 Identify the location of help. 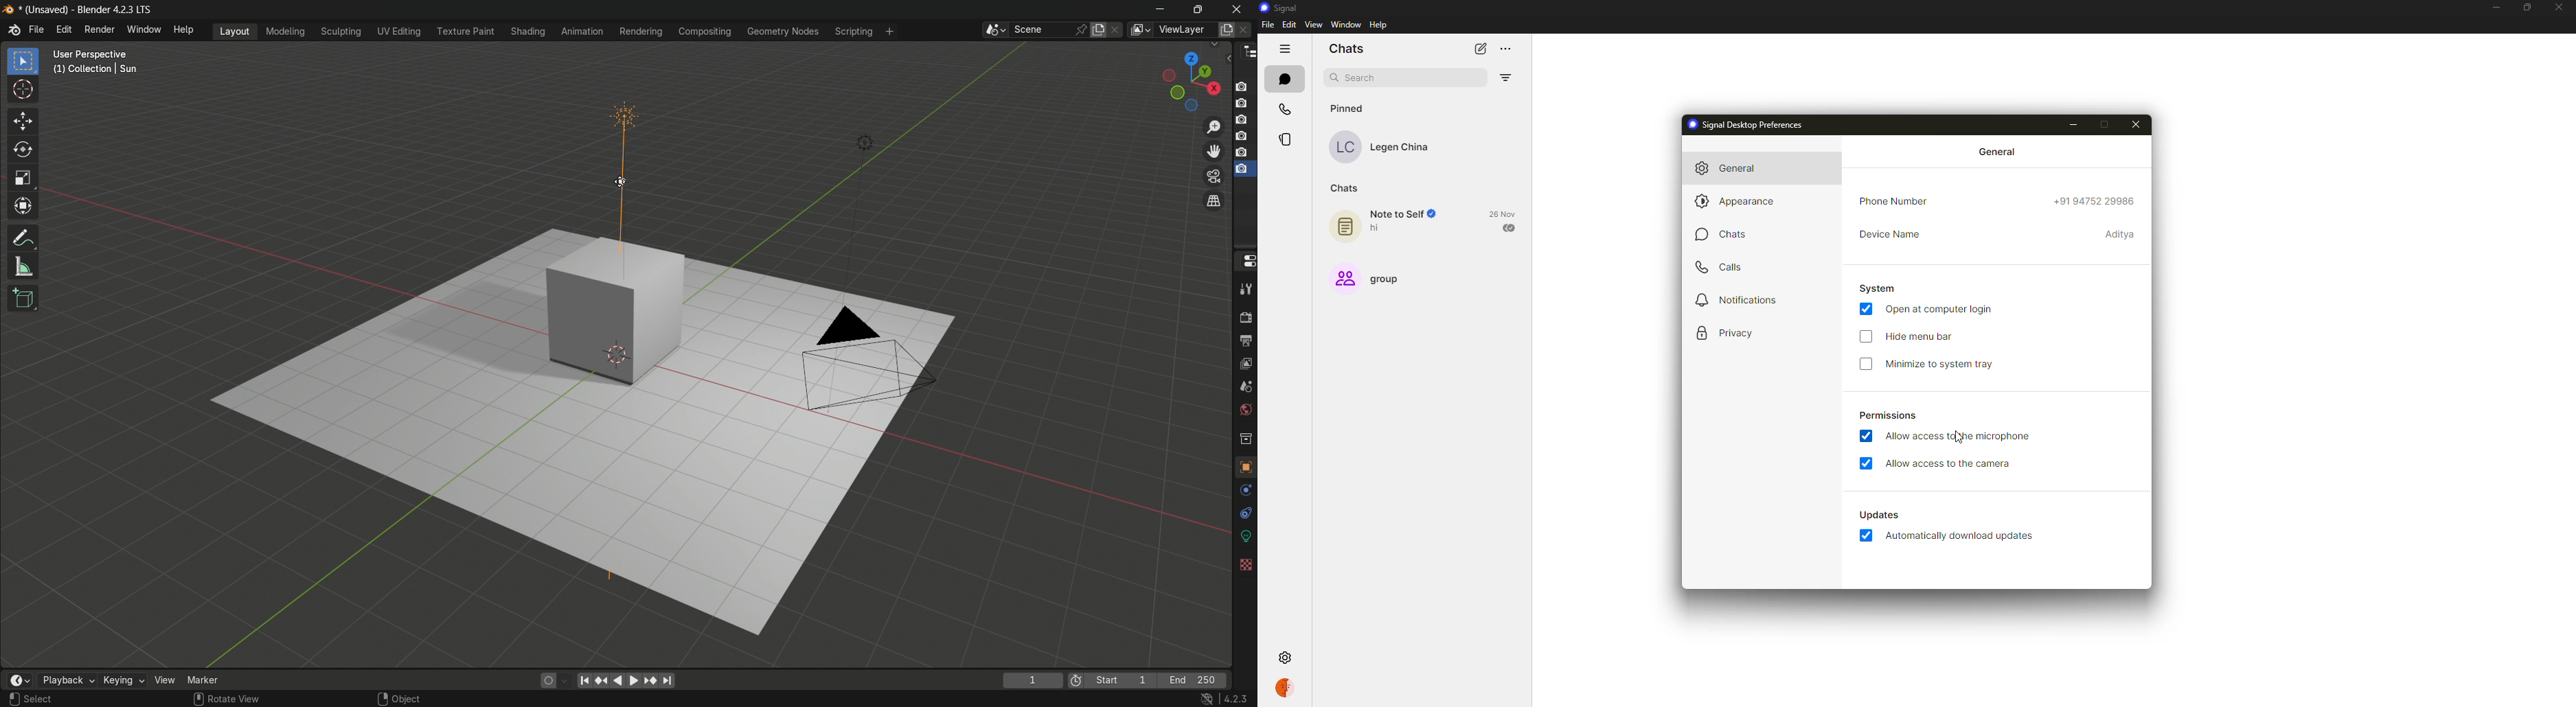
(1379, 26).